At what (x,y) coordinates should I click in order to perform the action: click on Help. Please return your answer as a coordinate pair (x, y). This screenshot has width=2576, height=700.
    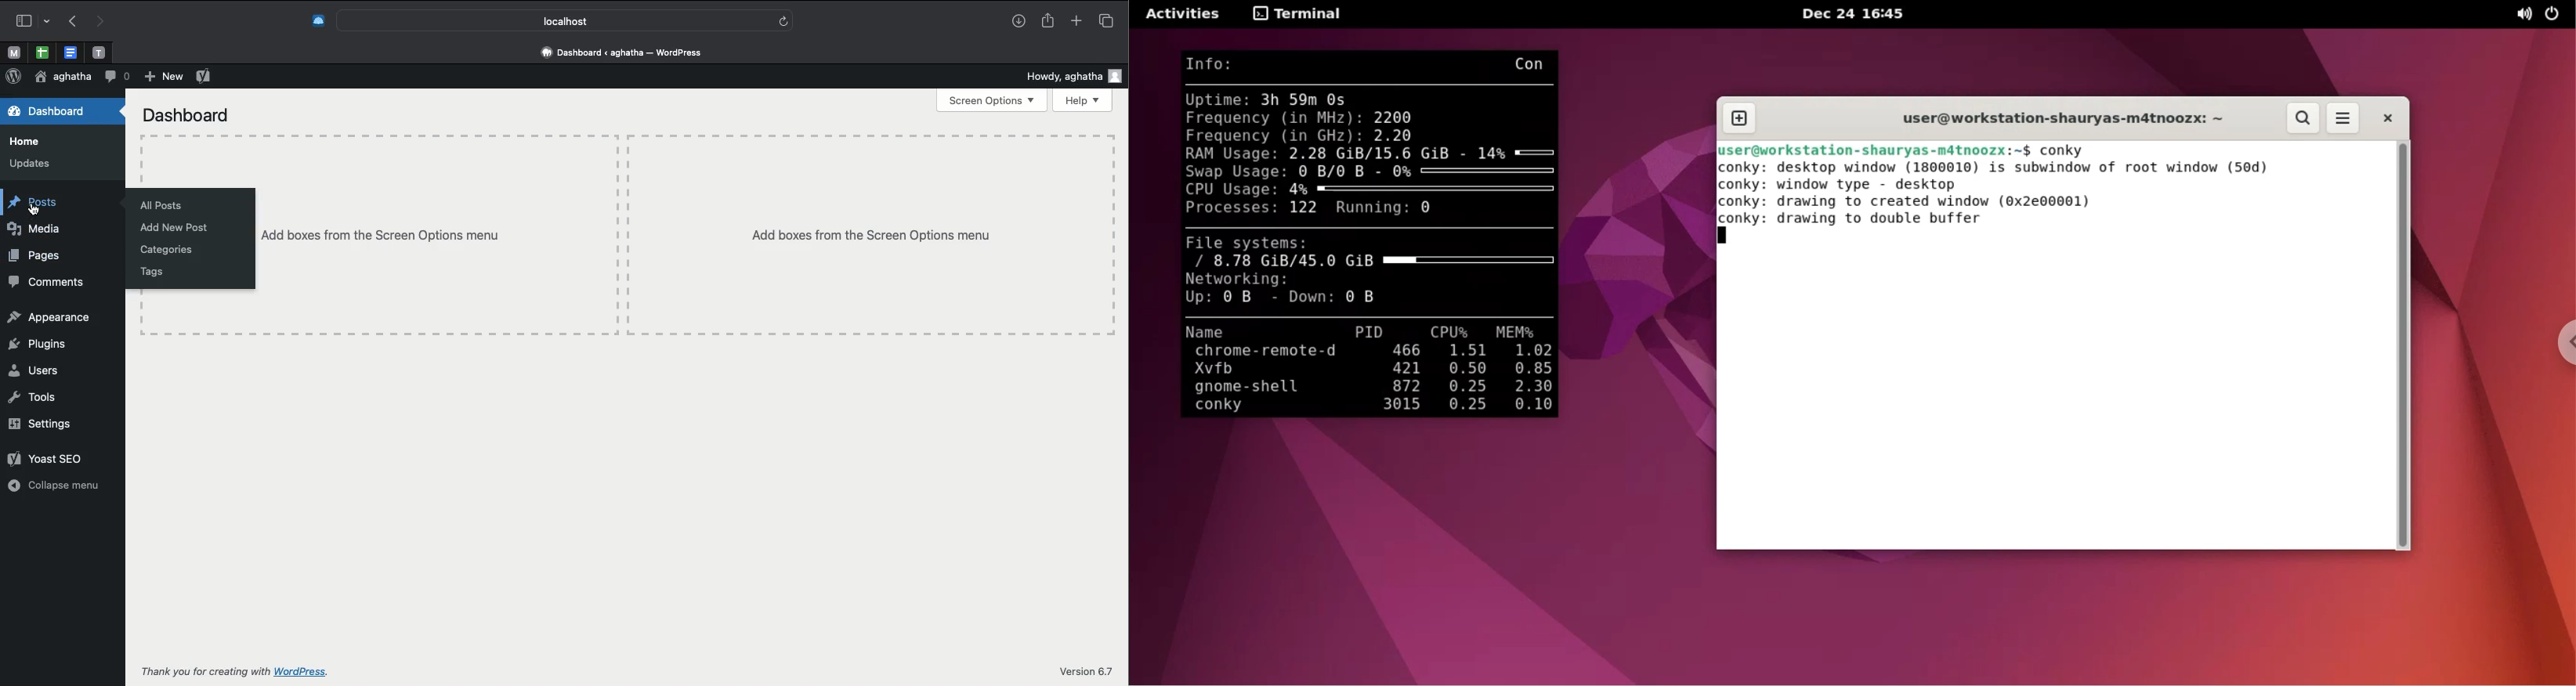
    Looking at the image, I should click on (1086, 99).